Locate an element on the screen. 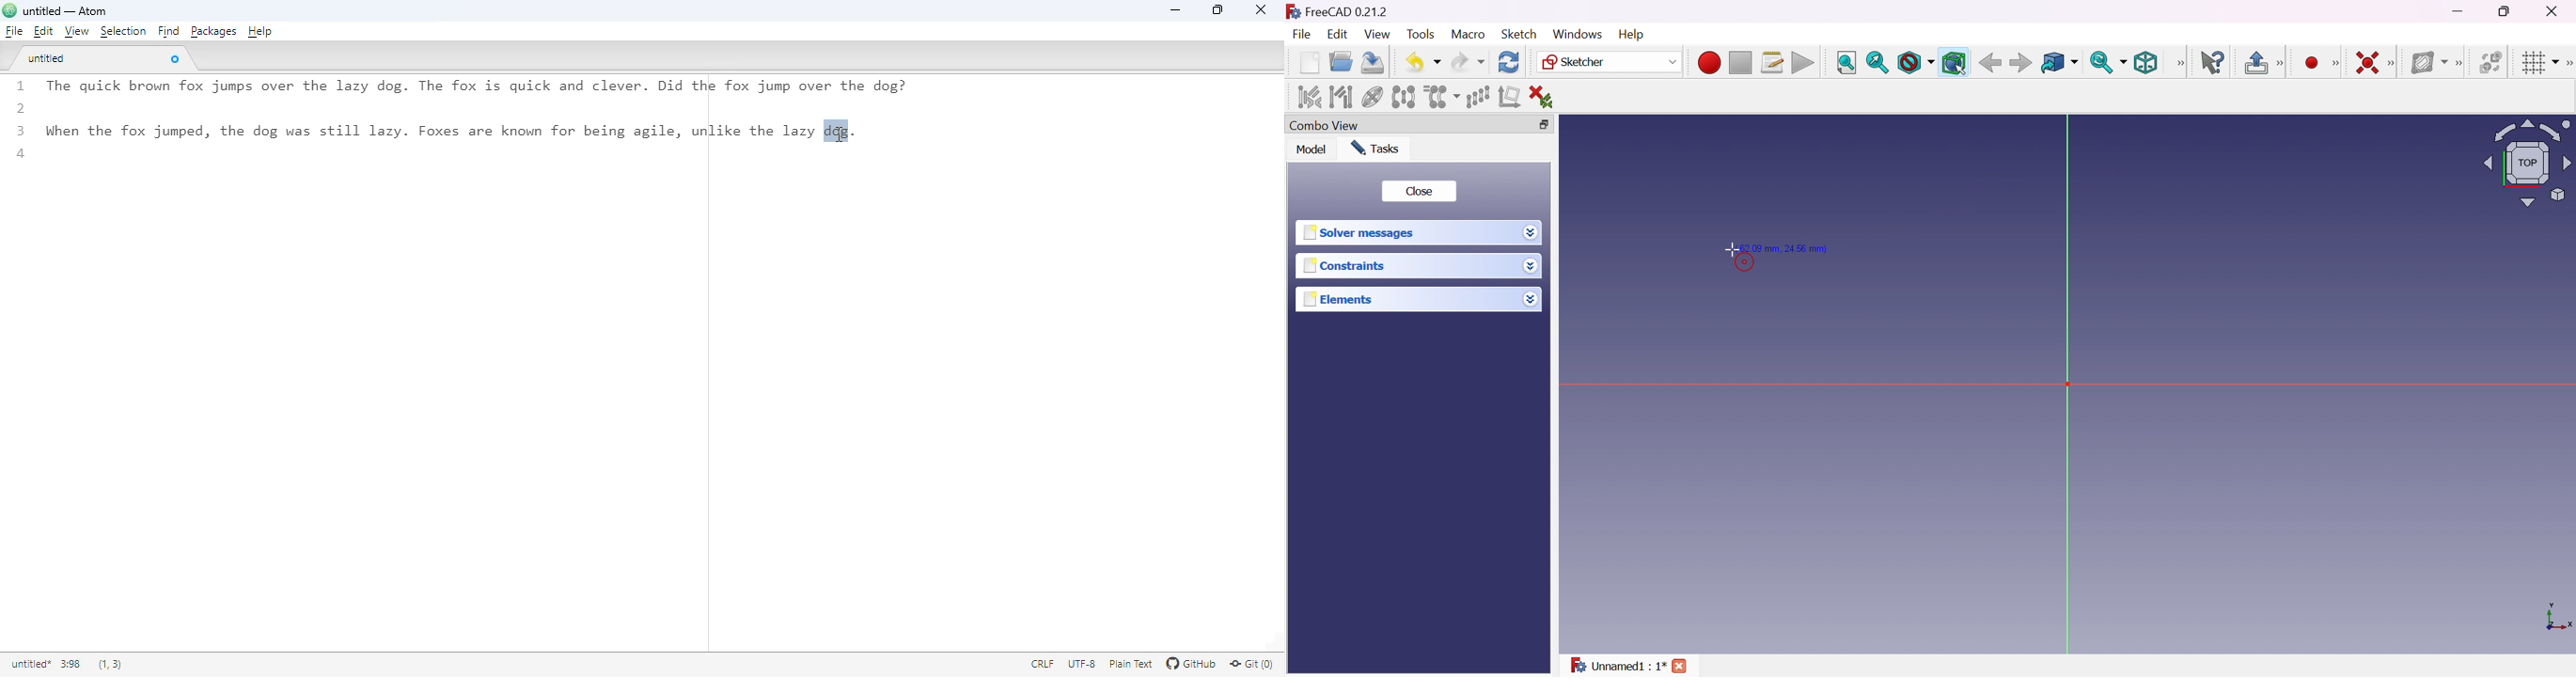 The height and width of the screenshot is (700, 2576). Restore down is located at coordinates (1540, 125).